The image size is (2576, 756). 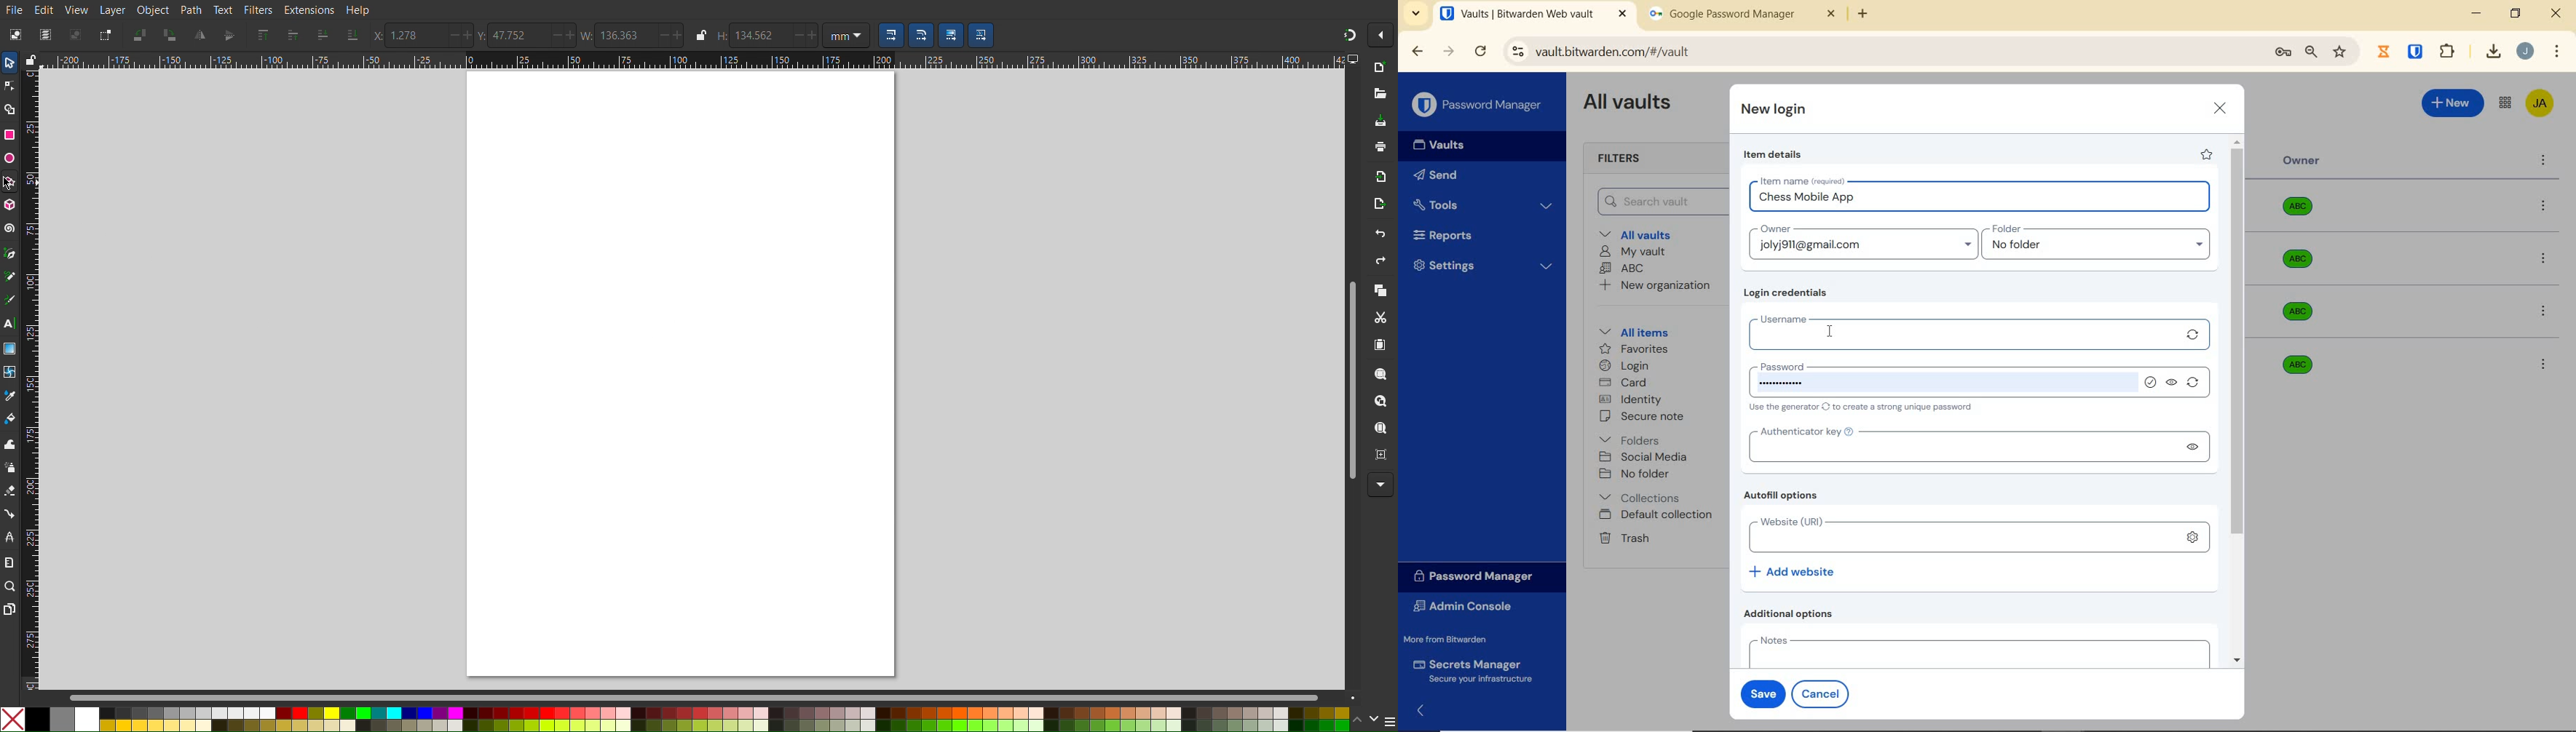 I want to click on Edit, so click(x=46, y=10).